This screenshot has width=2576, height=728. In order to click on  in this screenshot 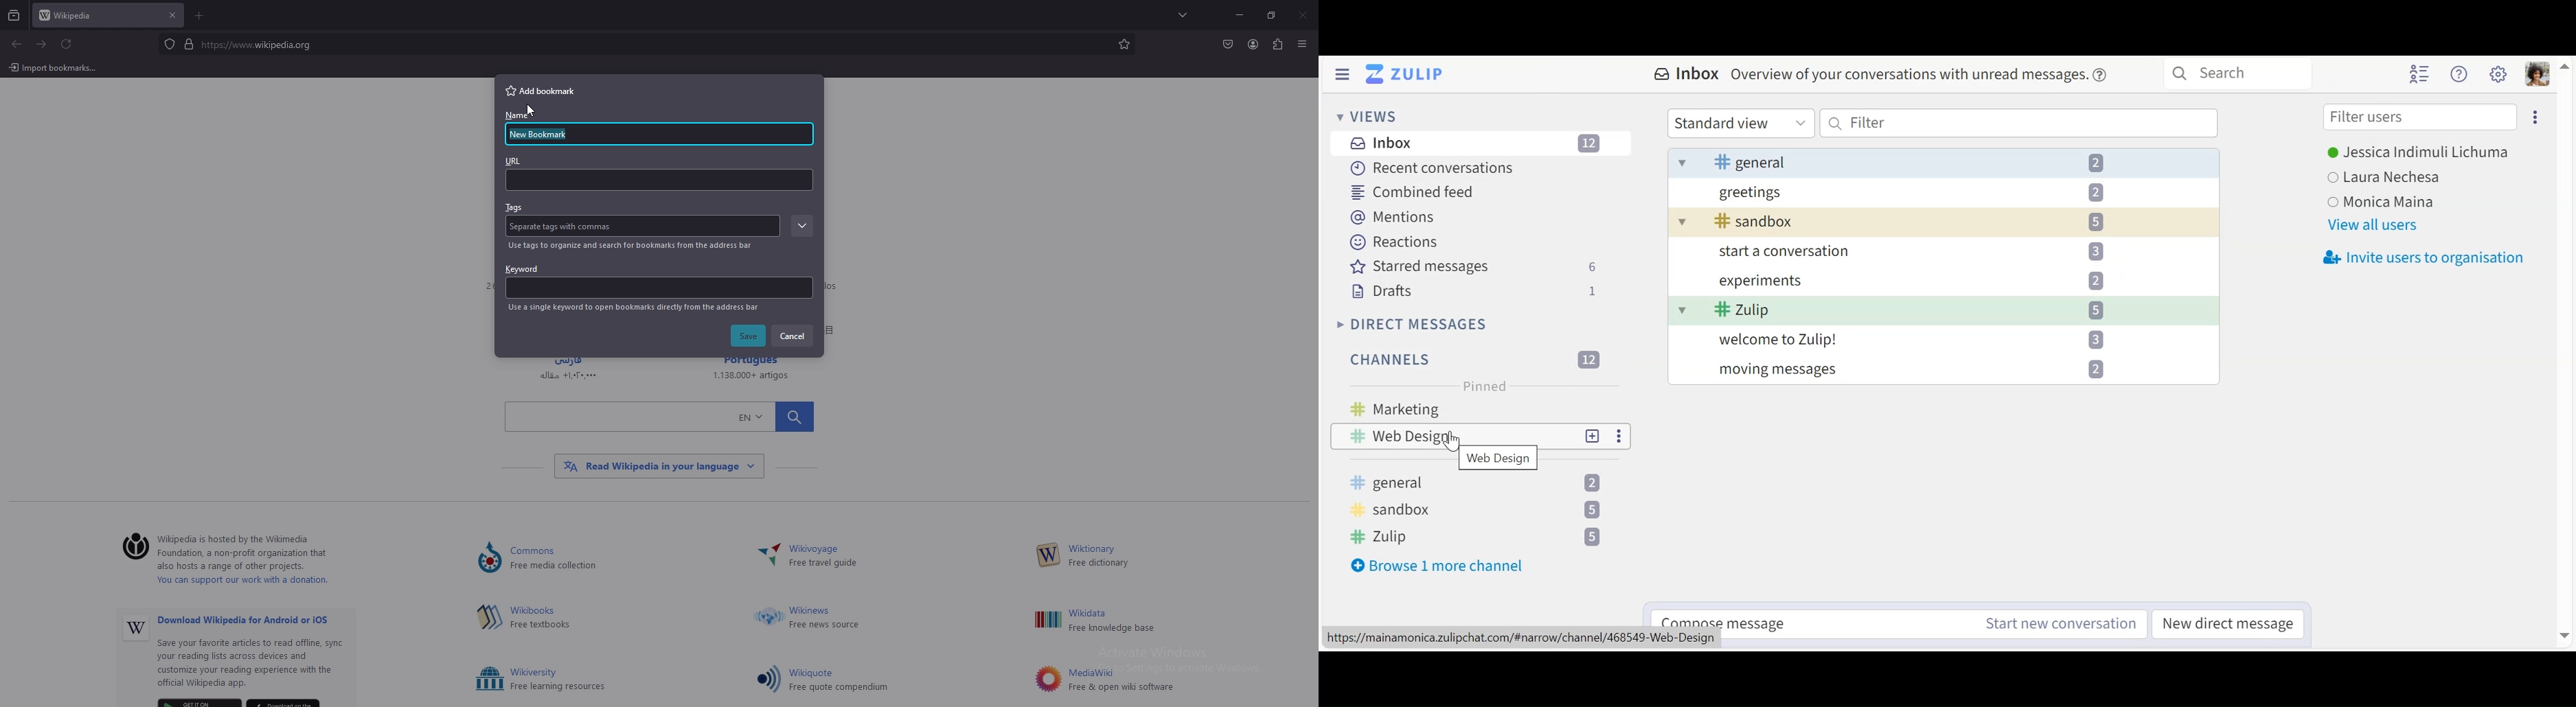, I will do `click(659, 415)`.